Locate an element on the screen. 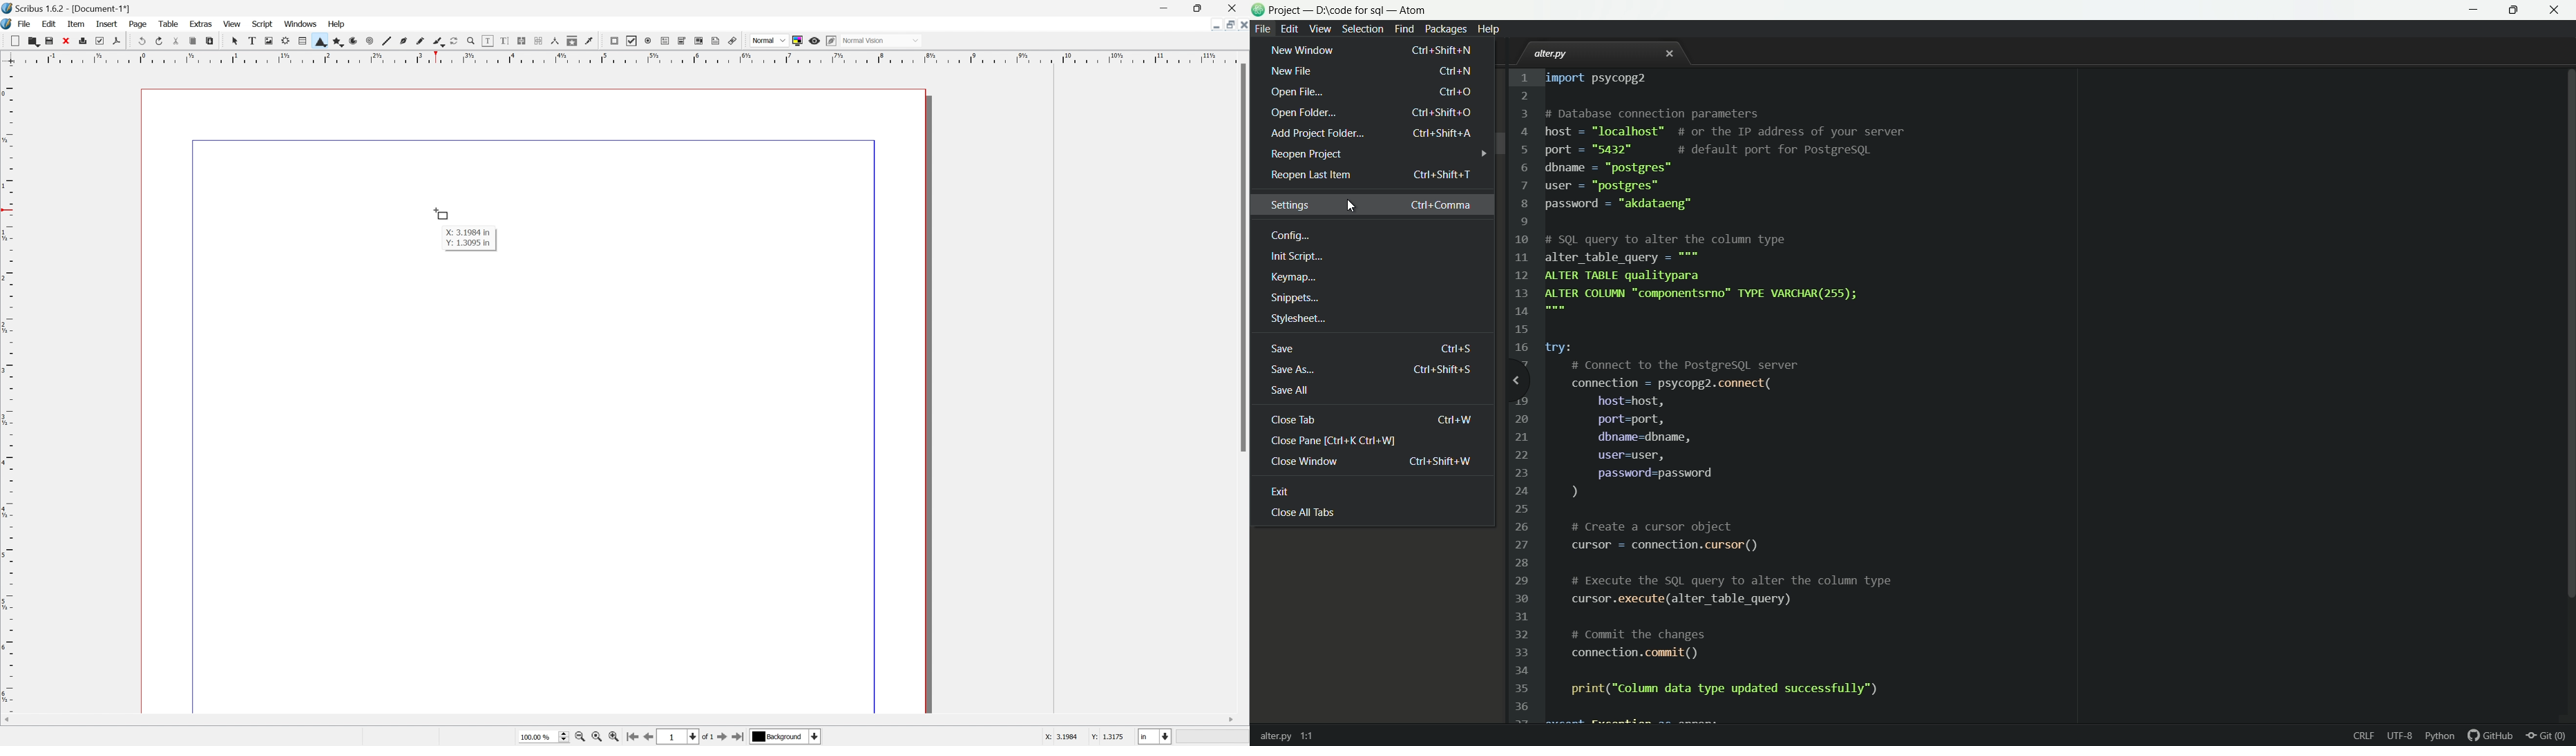 The height and width of the screenshot is (756, 2576). PDF list box is located at coordinates (699, 41).